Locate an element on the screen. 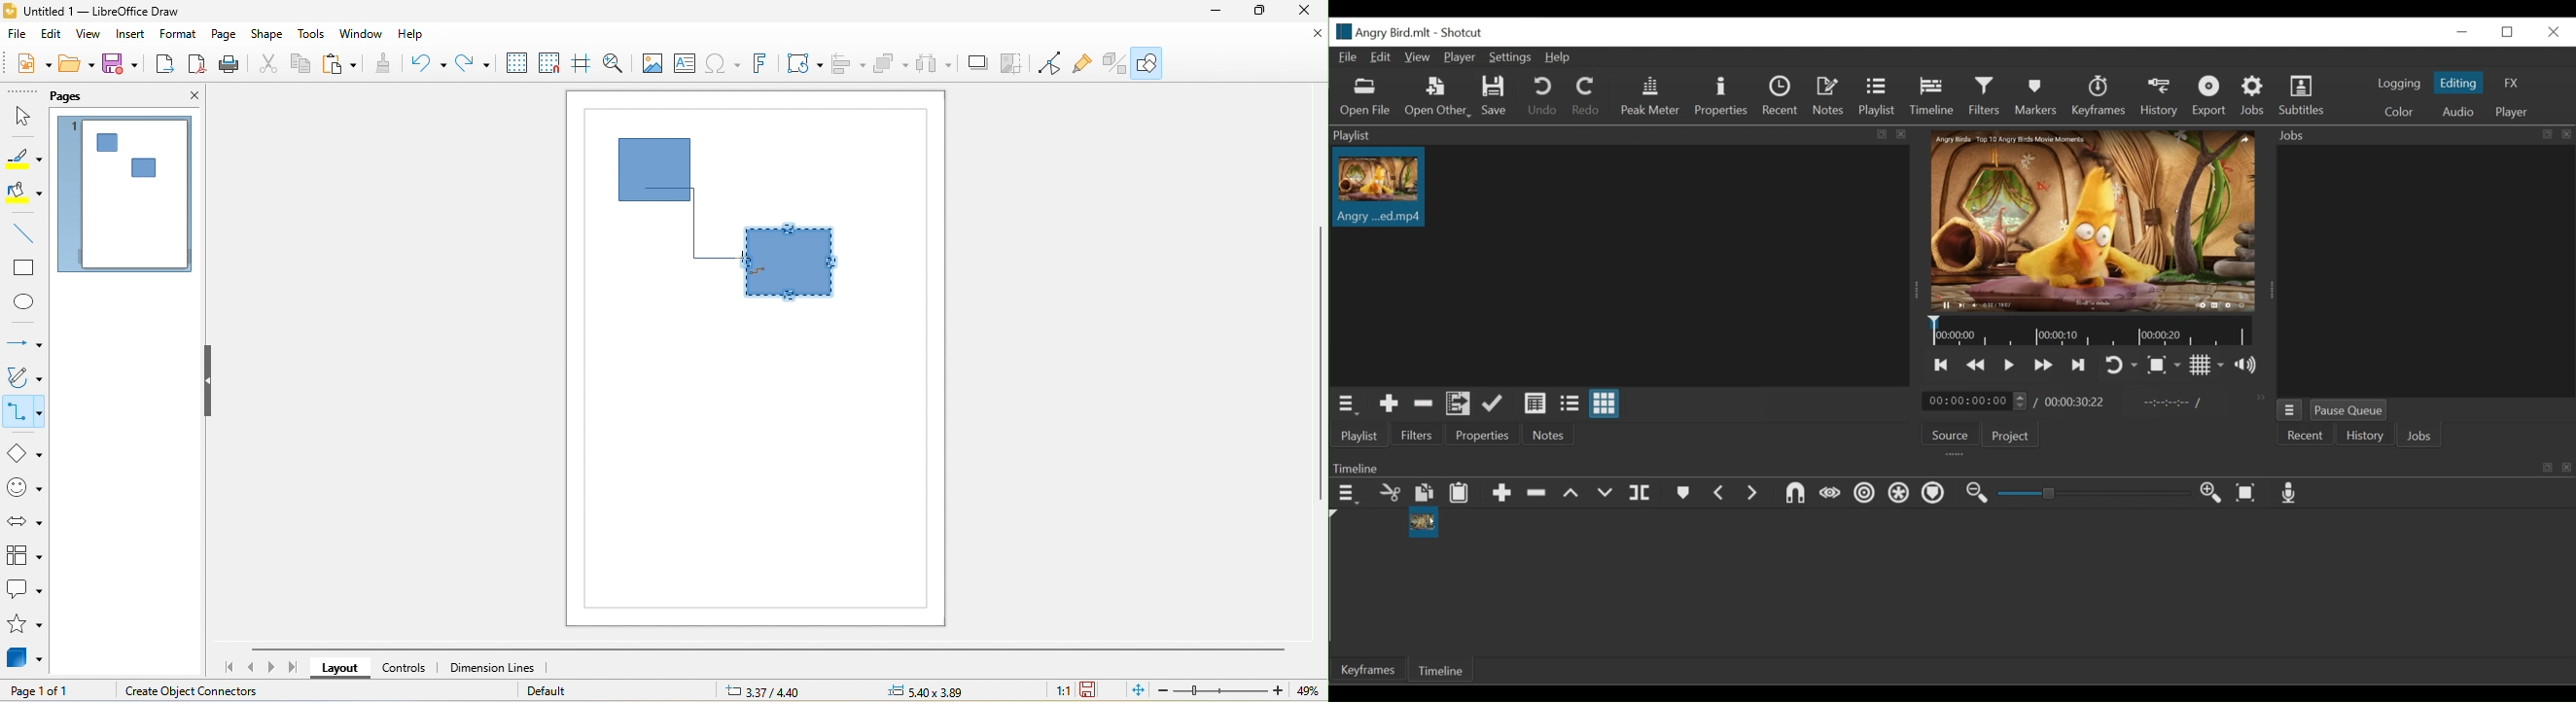 The width and height of the screenshot is (2576, 728). fit page to current window is located at coordinates (1135, 692).